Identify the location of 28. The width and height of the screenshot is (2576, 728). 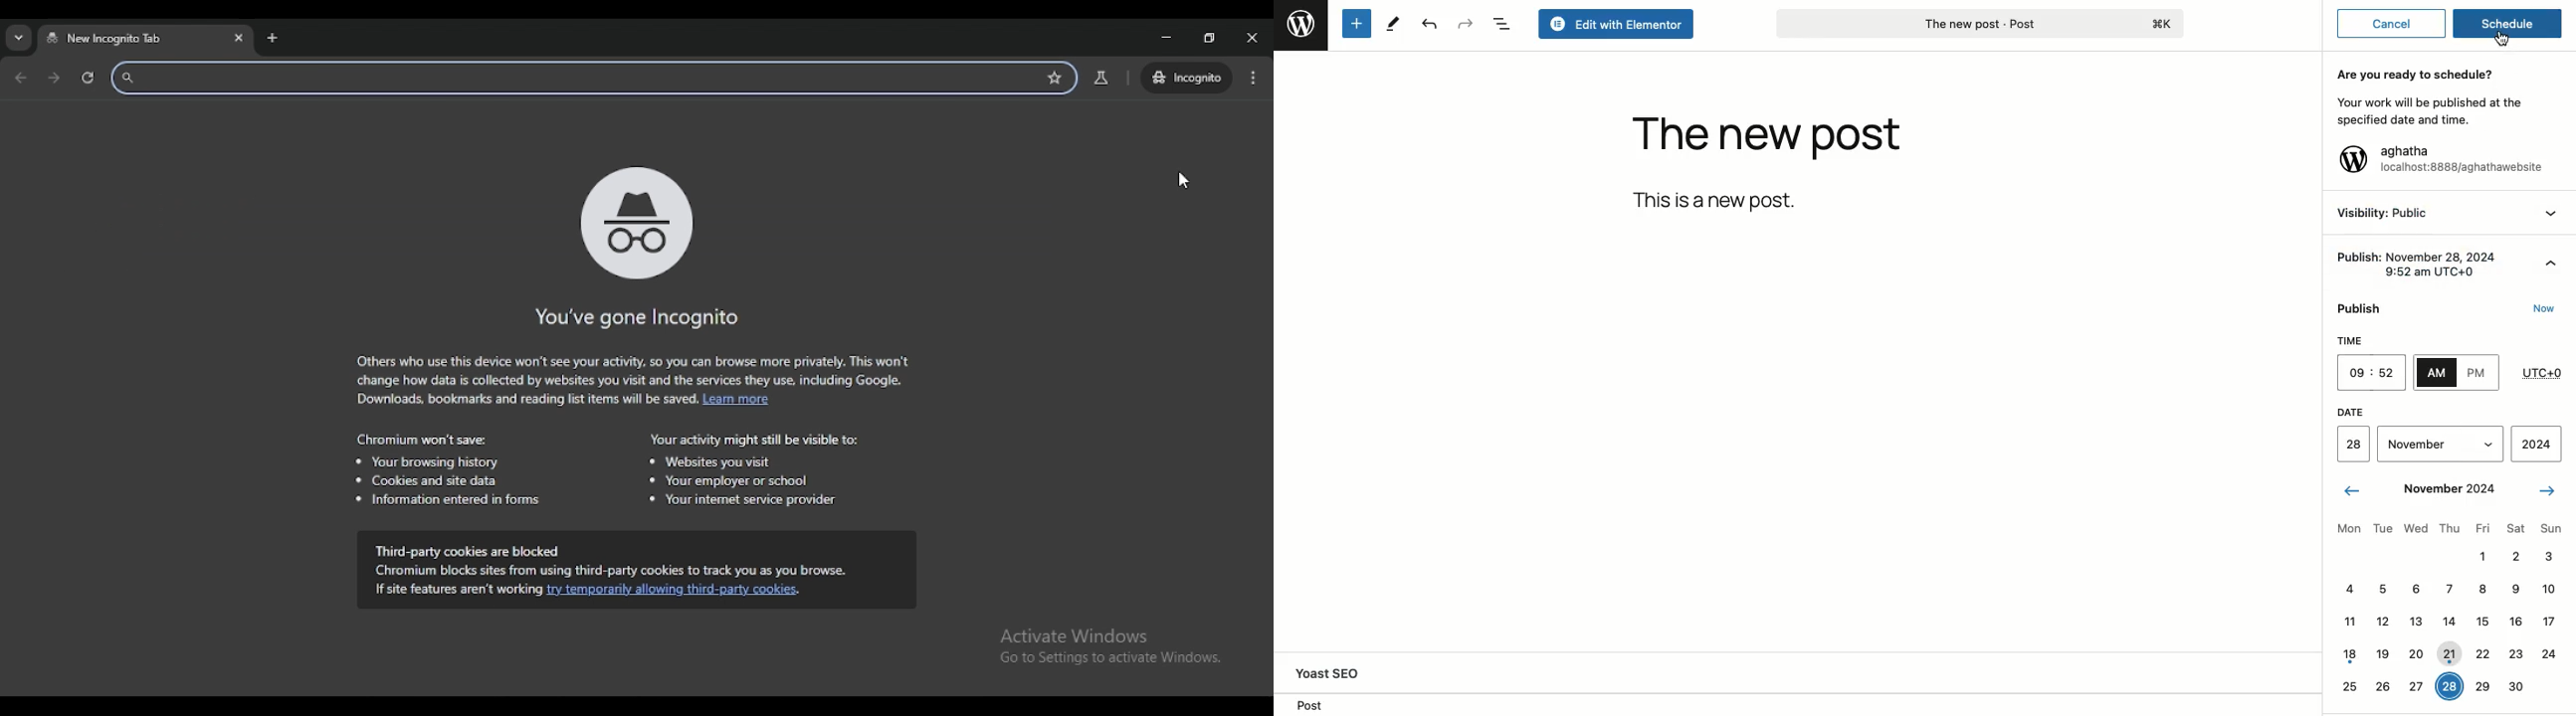
(2354, 443).